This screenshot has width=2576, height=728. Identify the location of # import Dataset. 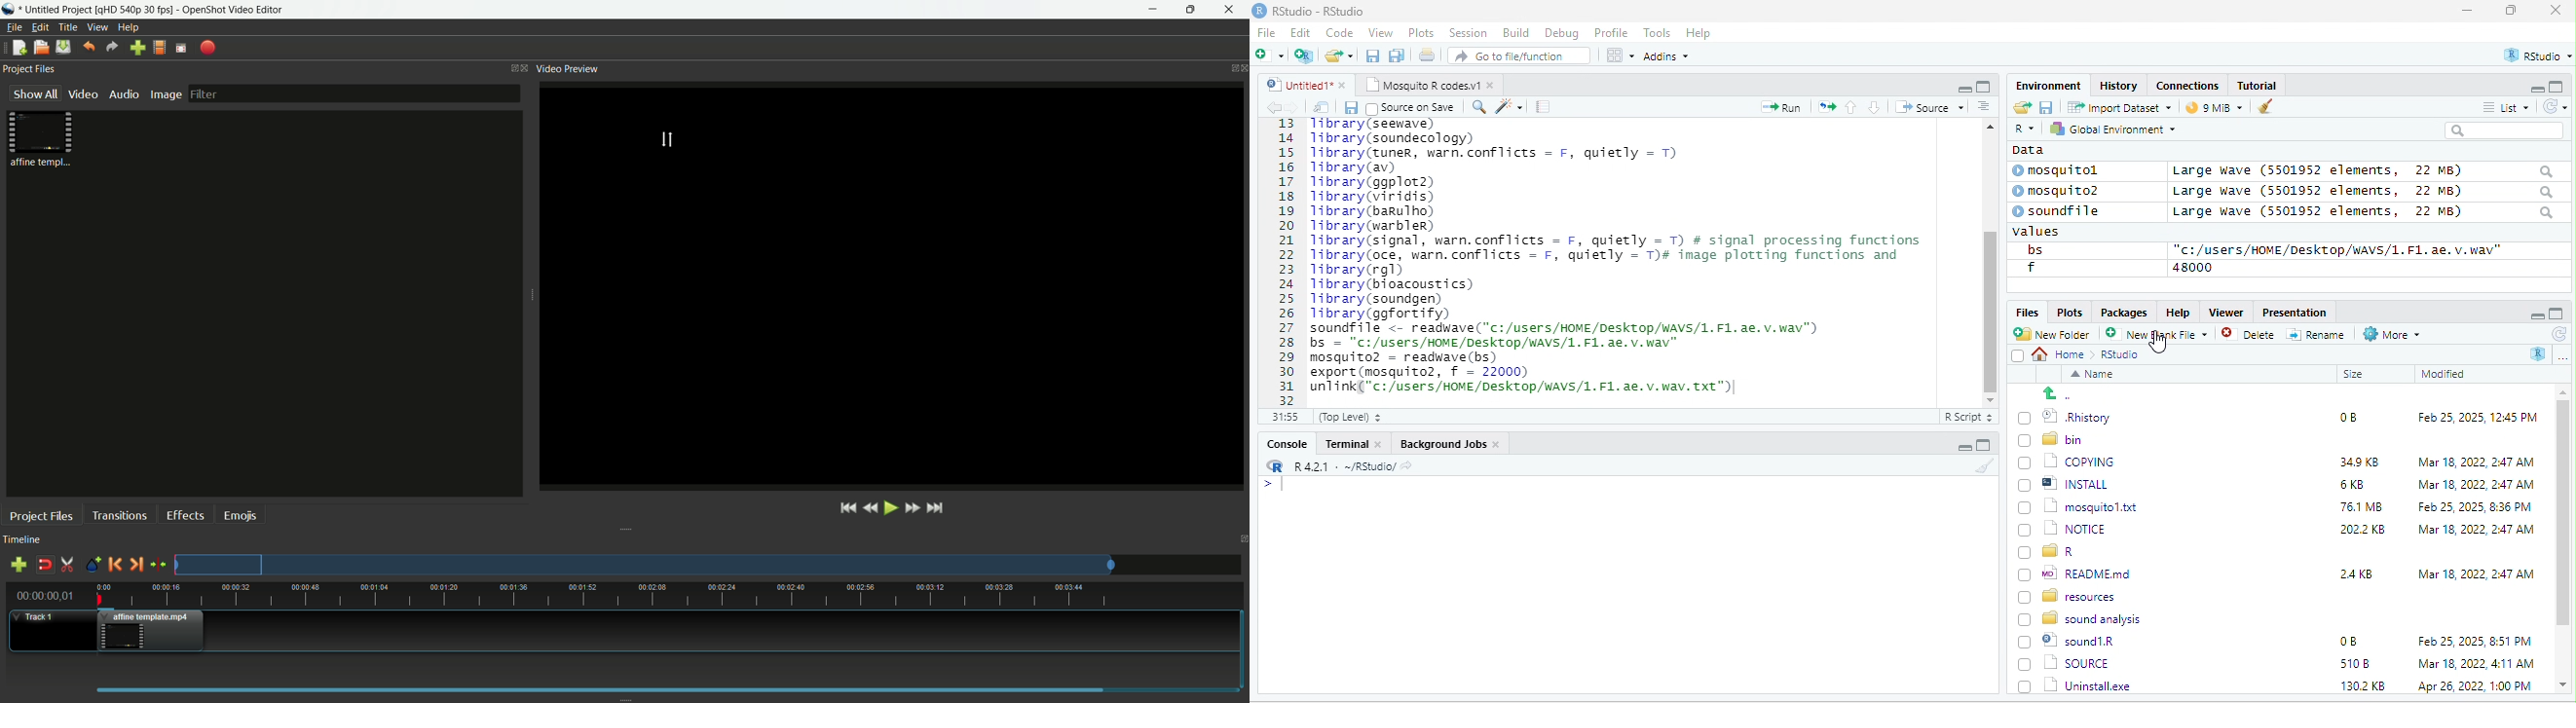
(2117, 106).